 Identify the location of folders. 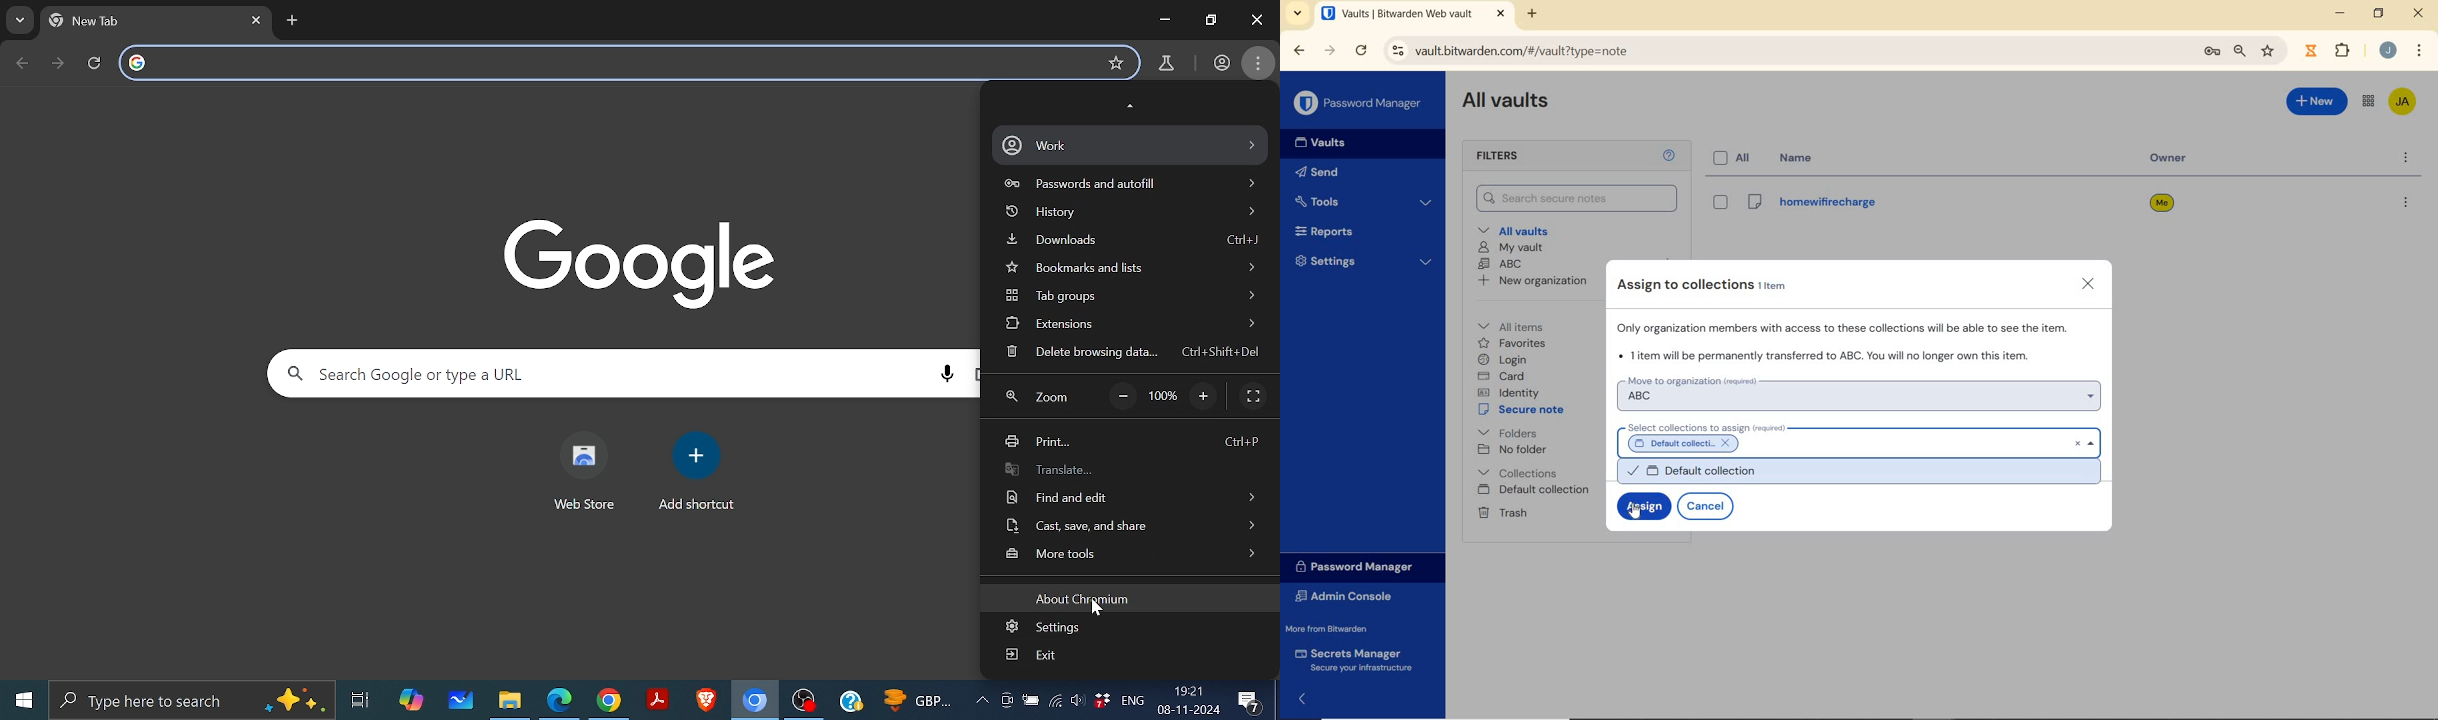
(1507, 432).